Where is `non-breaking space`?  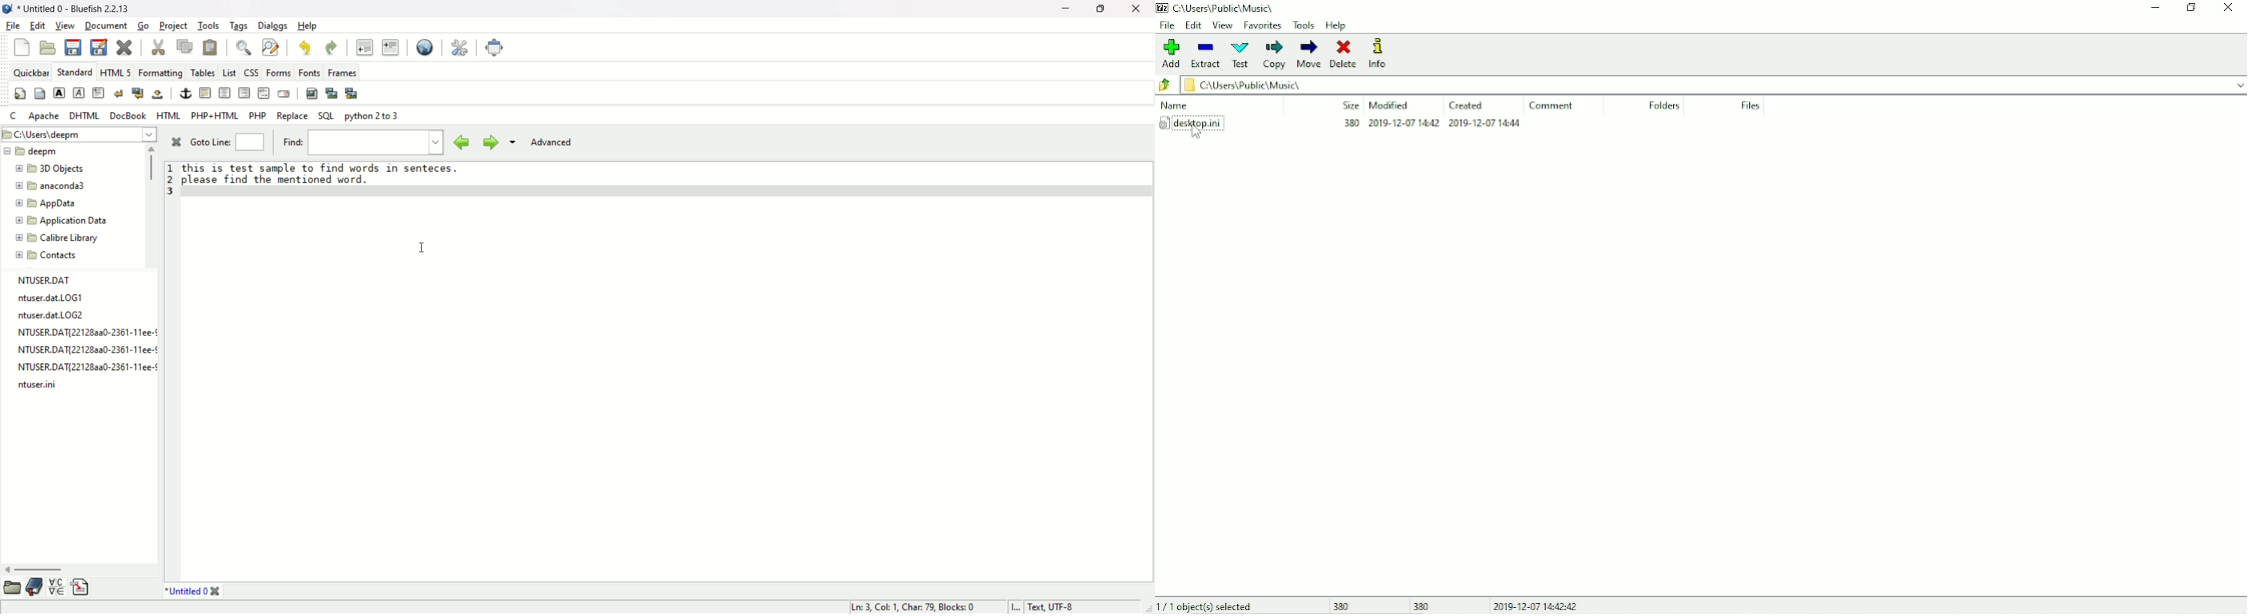 non-breaking space is located at coordinates (157, 94).